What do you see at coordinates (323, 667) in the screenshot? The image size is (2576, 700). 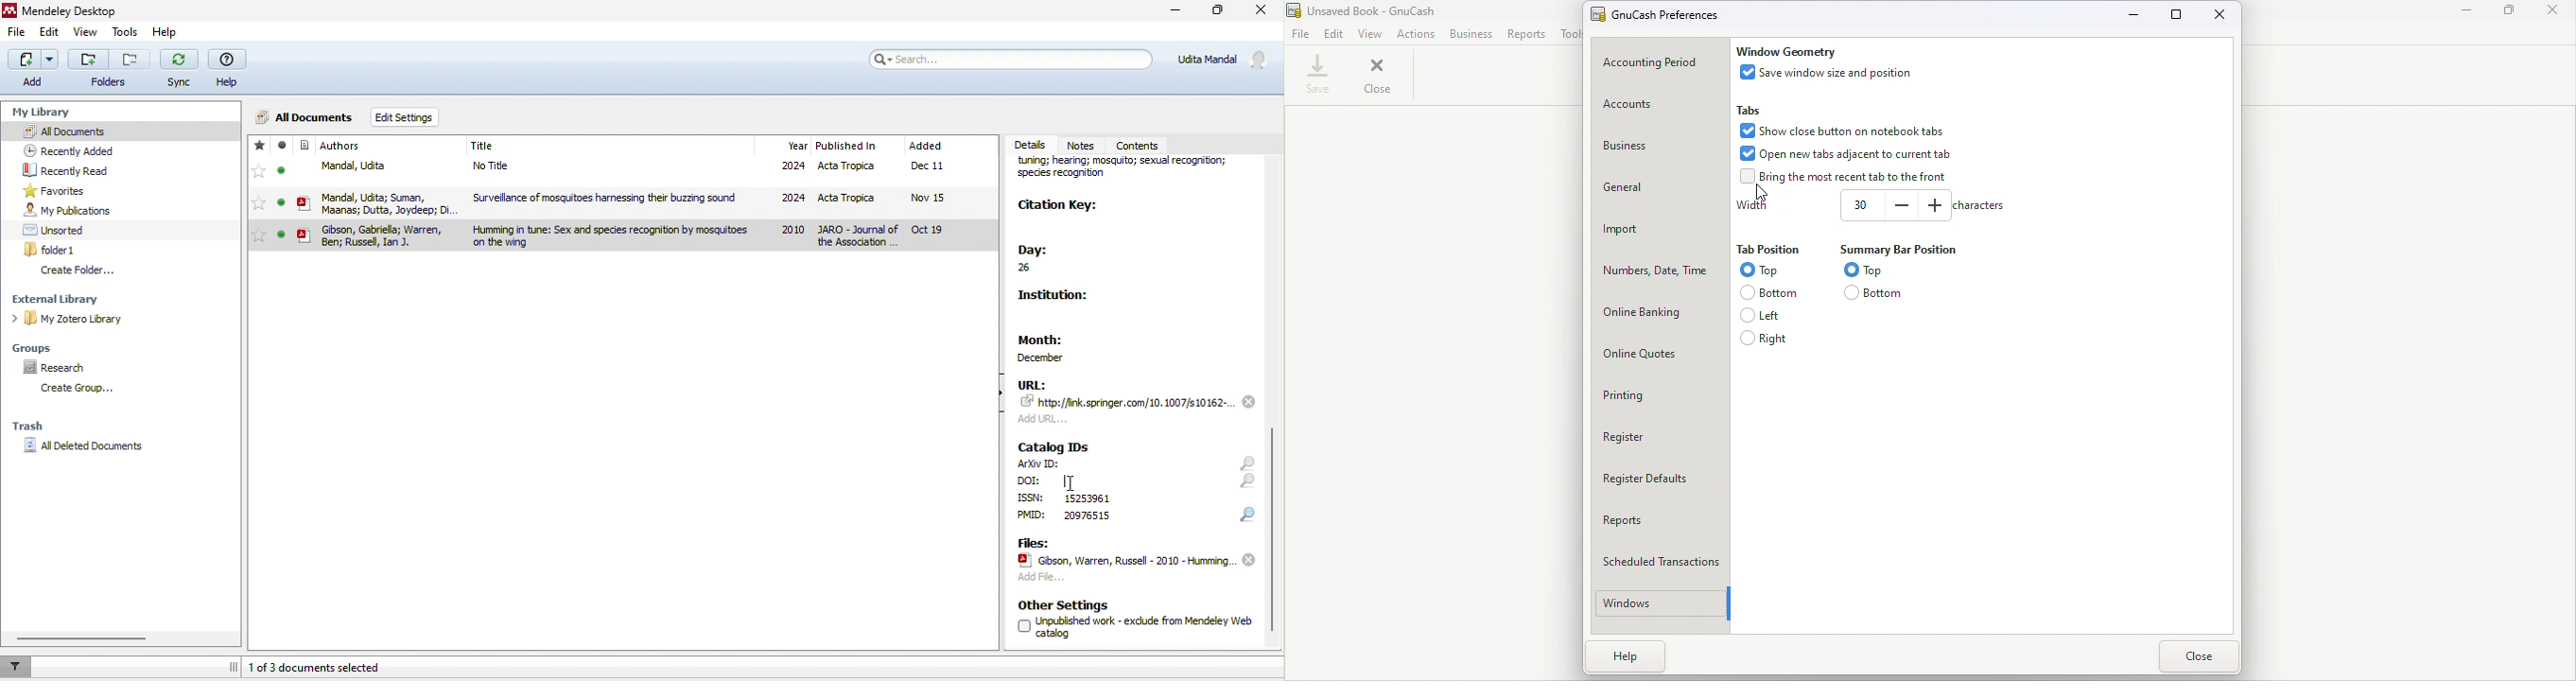 I see `1 of 3 documents selected` at bounding box center [323, 667].